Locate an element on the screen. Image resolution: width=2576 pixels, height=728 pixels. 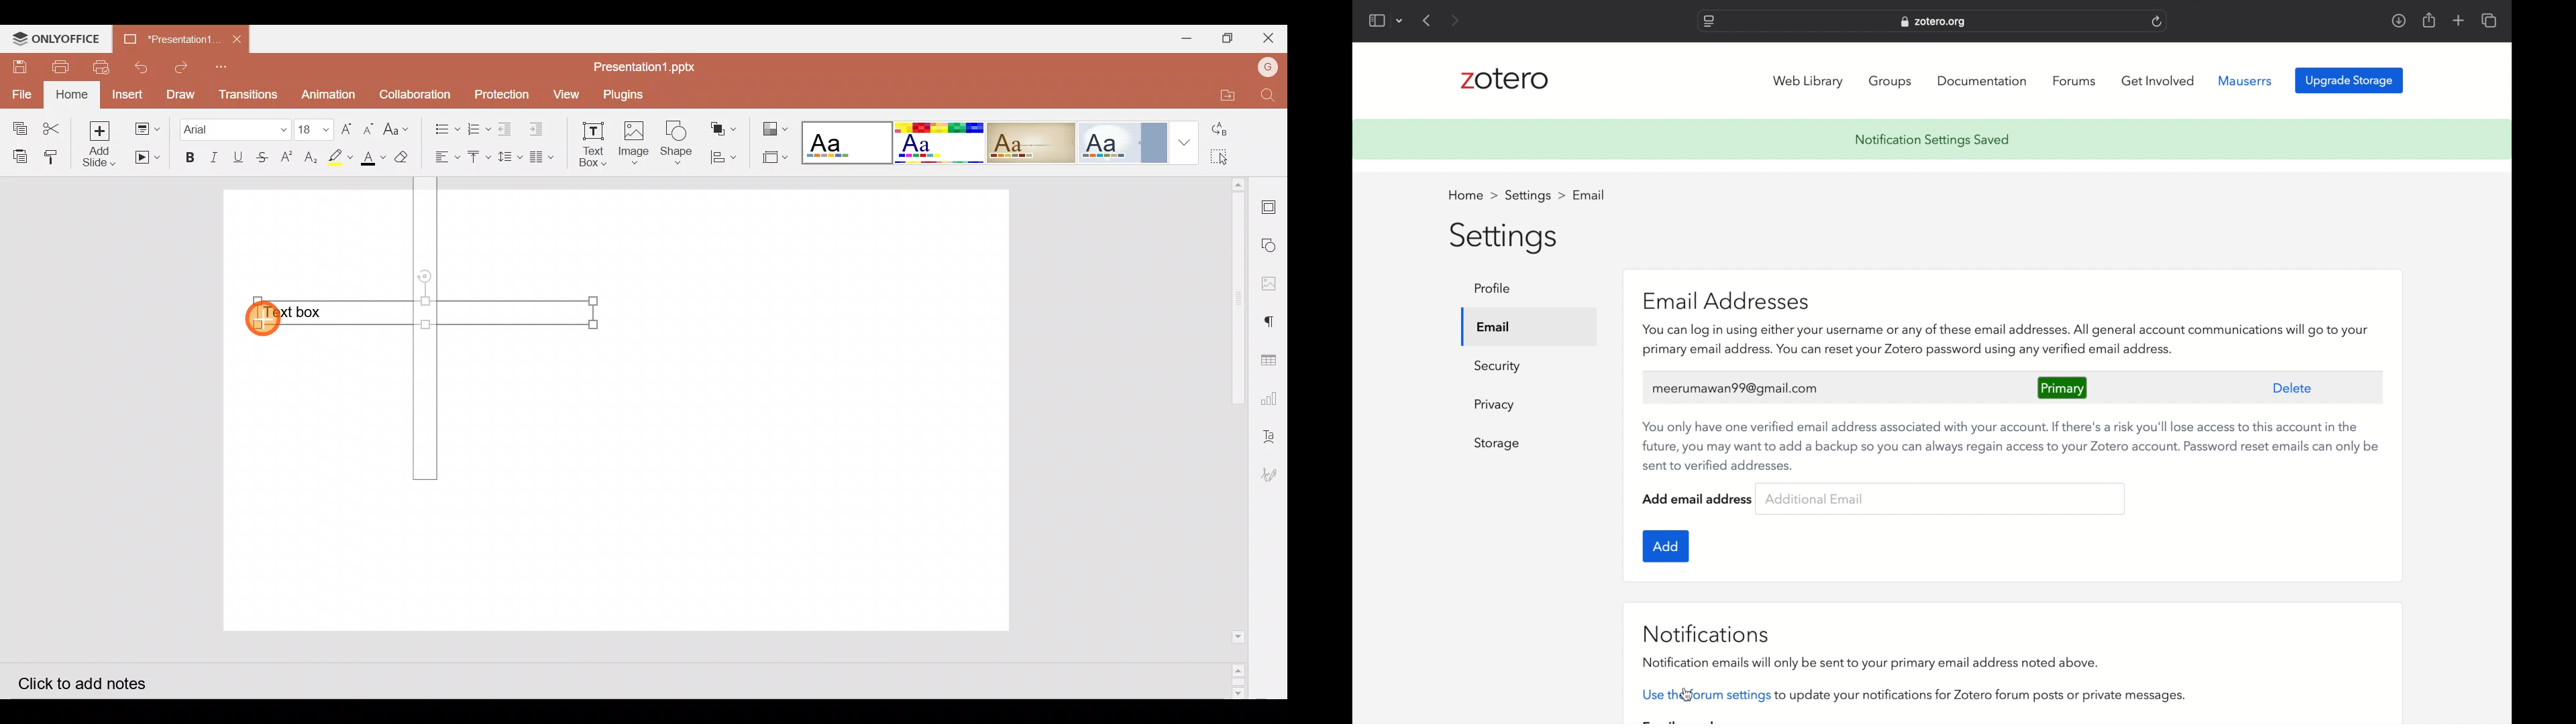
mauserrs is located at coordinates (2246, 81).